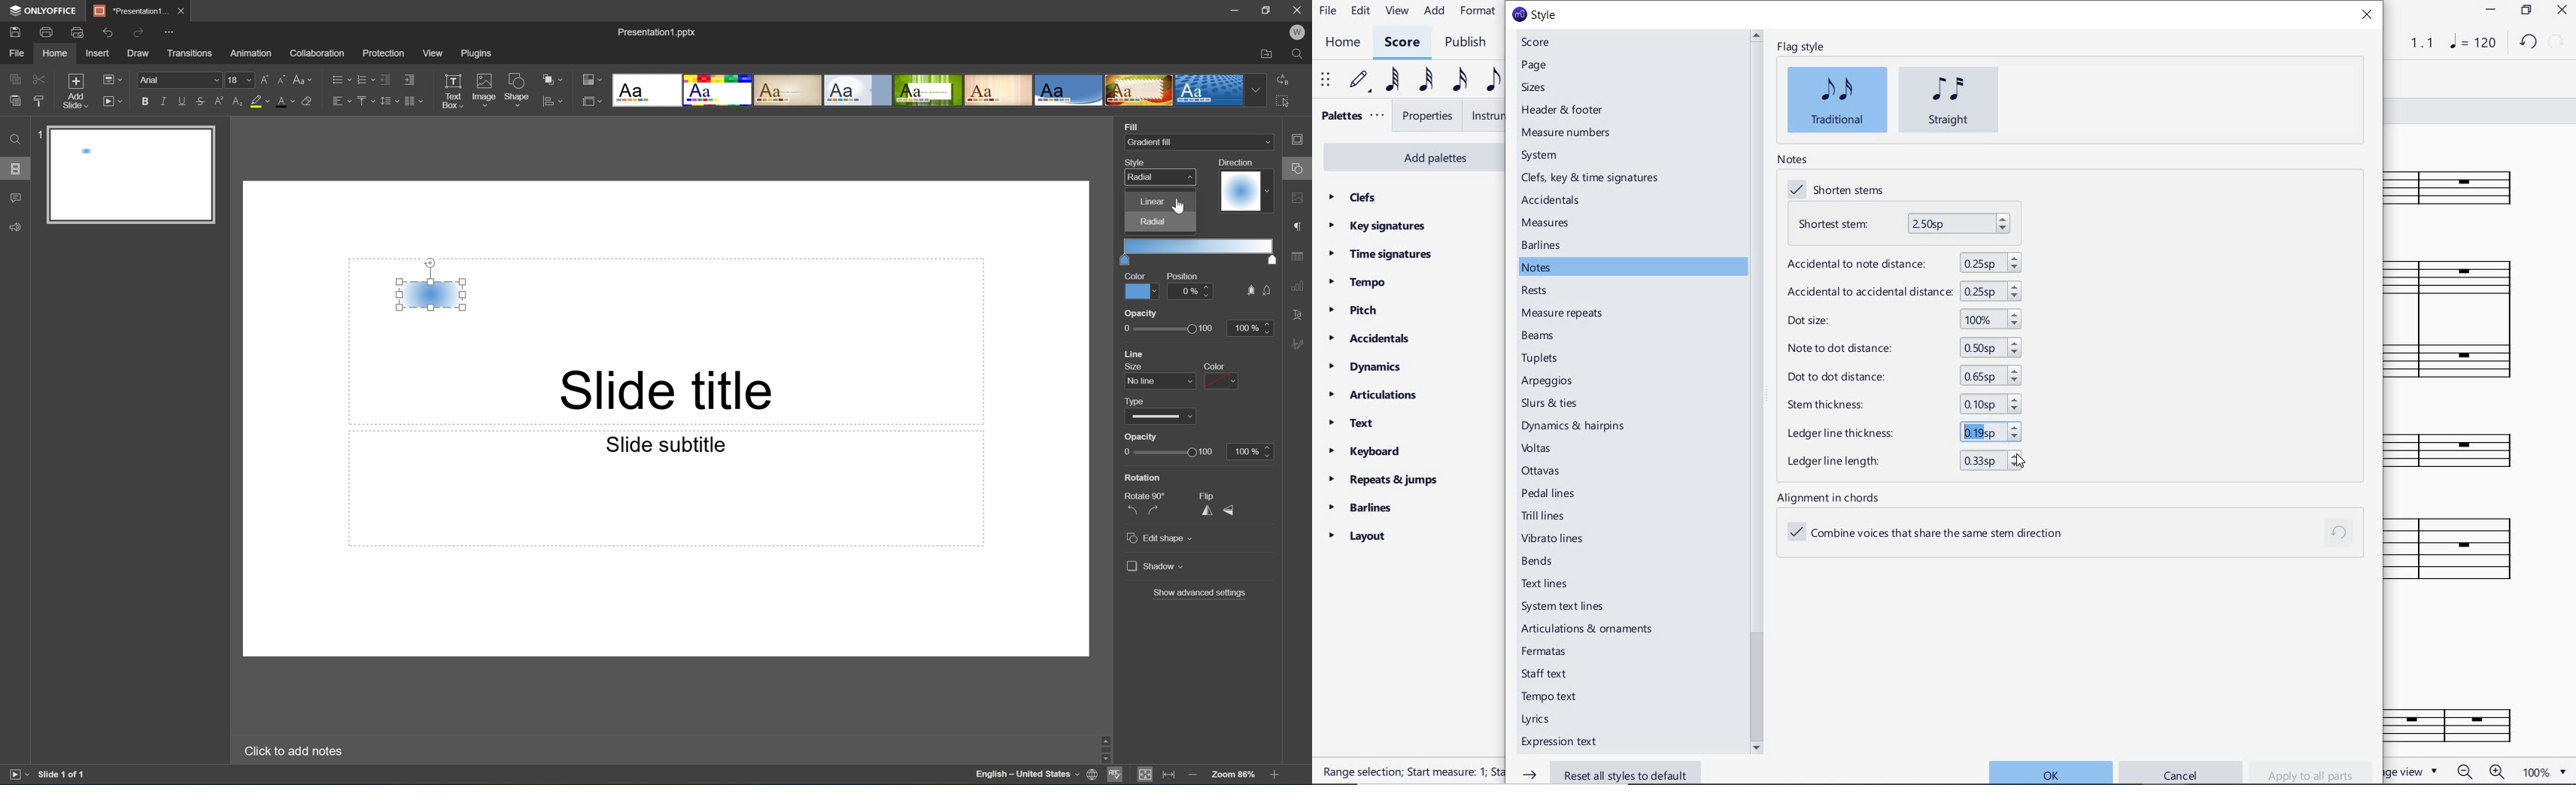 The image size is (2576, 812). I want to click on page, so click(1533, 66).